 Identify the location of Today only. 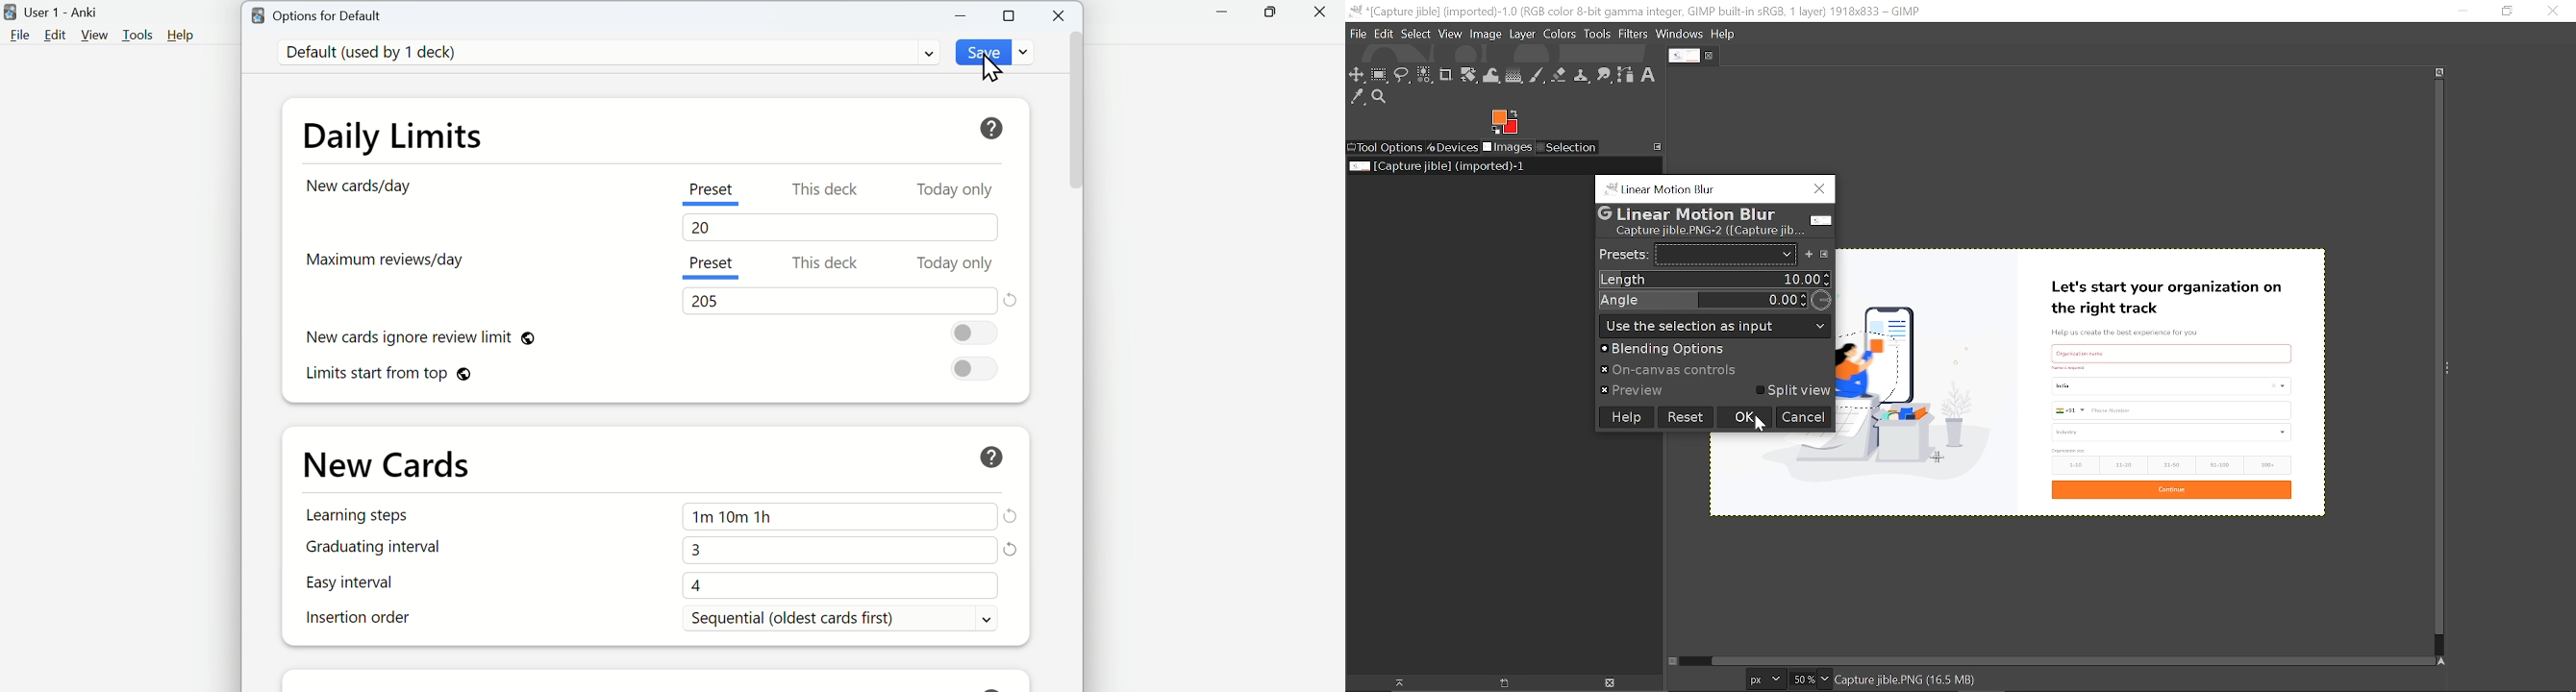
(959, 263).